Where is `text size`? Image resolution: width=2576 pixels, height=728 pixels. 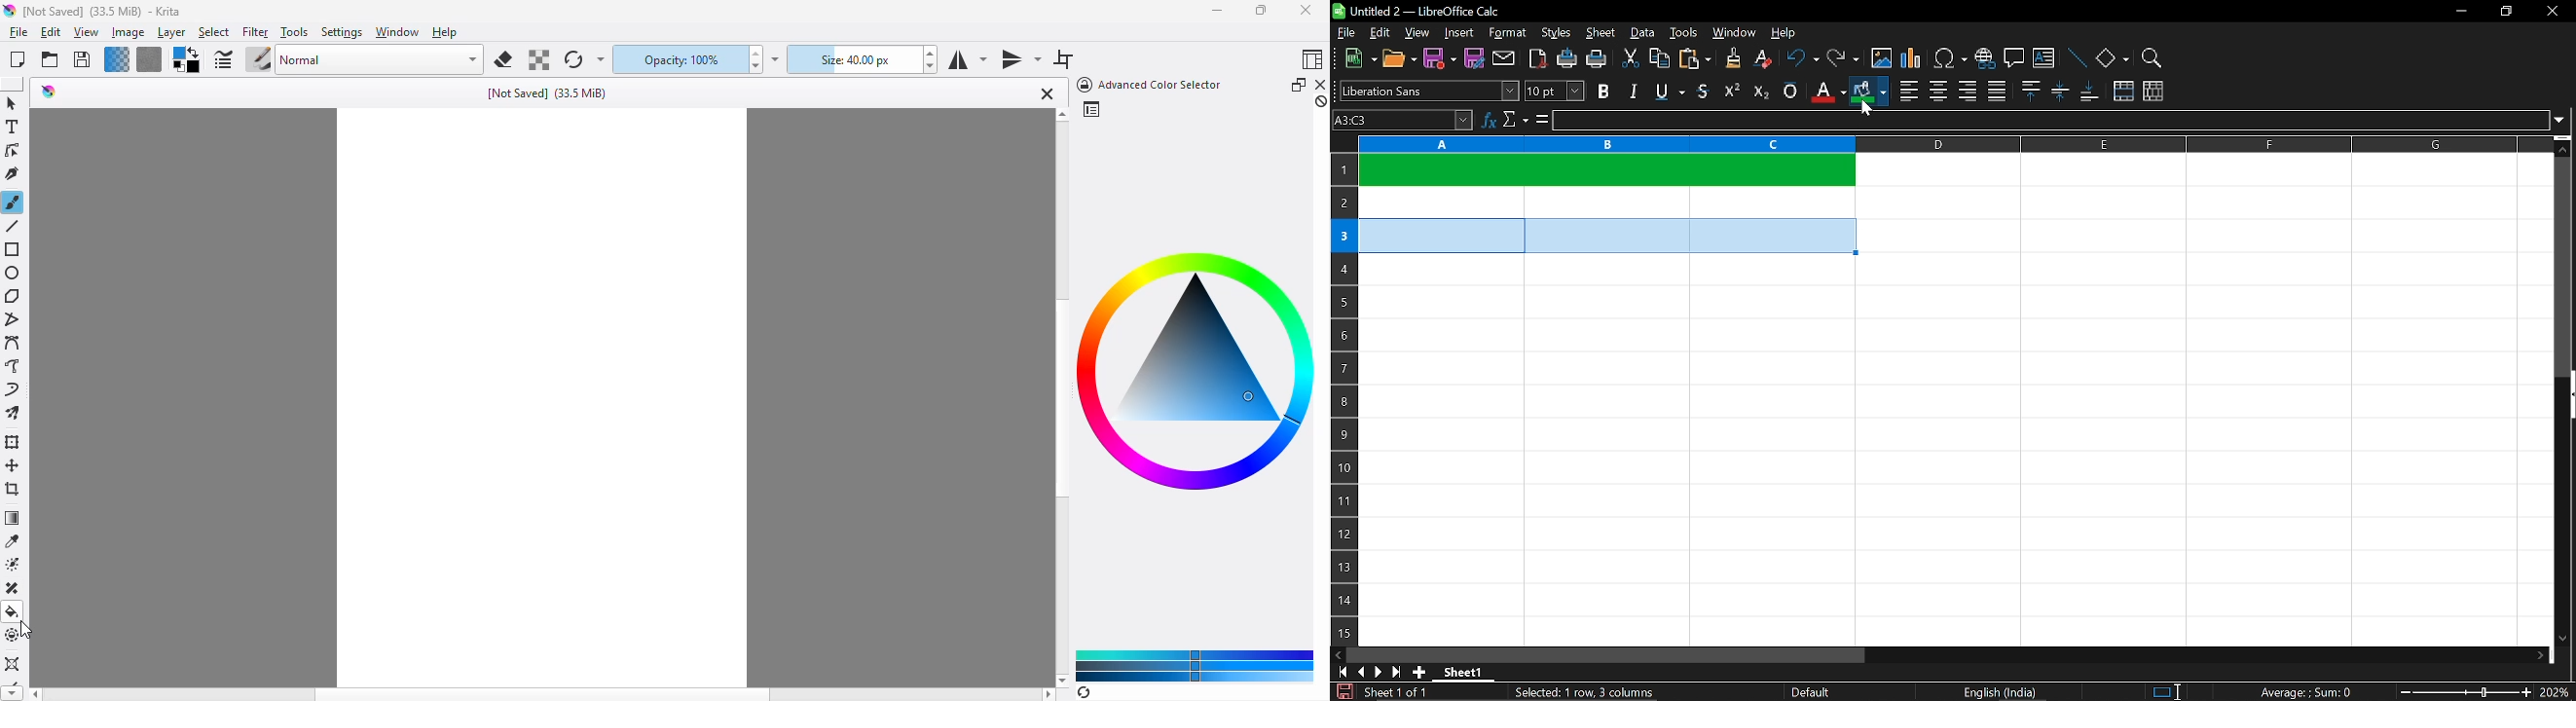 text size is located at coordinates (1555, 91).